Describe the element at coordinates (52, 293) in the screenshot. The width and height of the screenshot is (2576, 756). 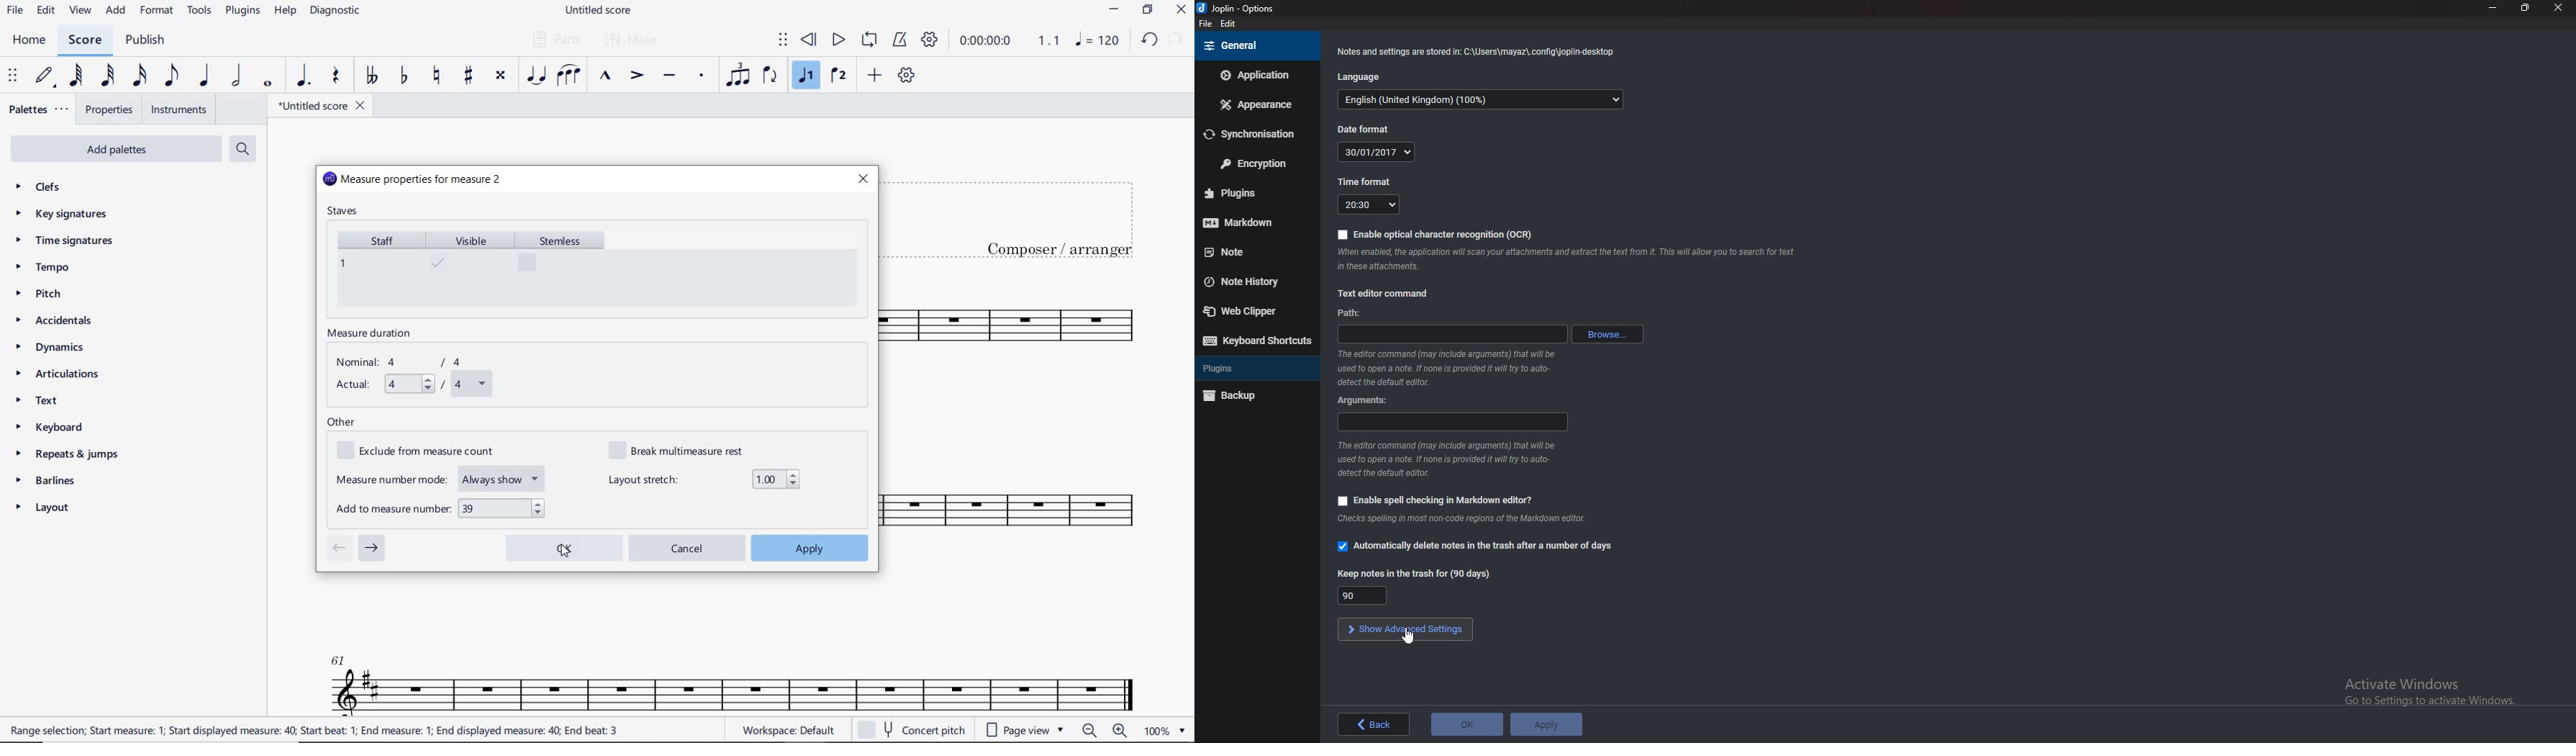
I see `PITCH` at that location.